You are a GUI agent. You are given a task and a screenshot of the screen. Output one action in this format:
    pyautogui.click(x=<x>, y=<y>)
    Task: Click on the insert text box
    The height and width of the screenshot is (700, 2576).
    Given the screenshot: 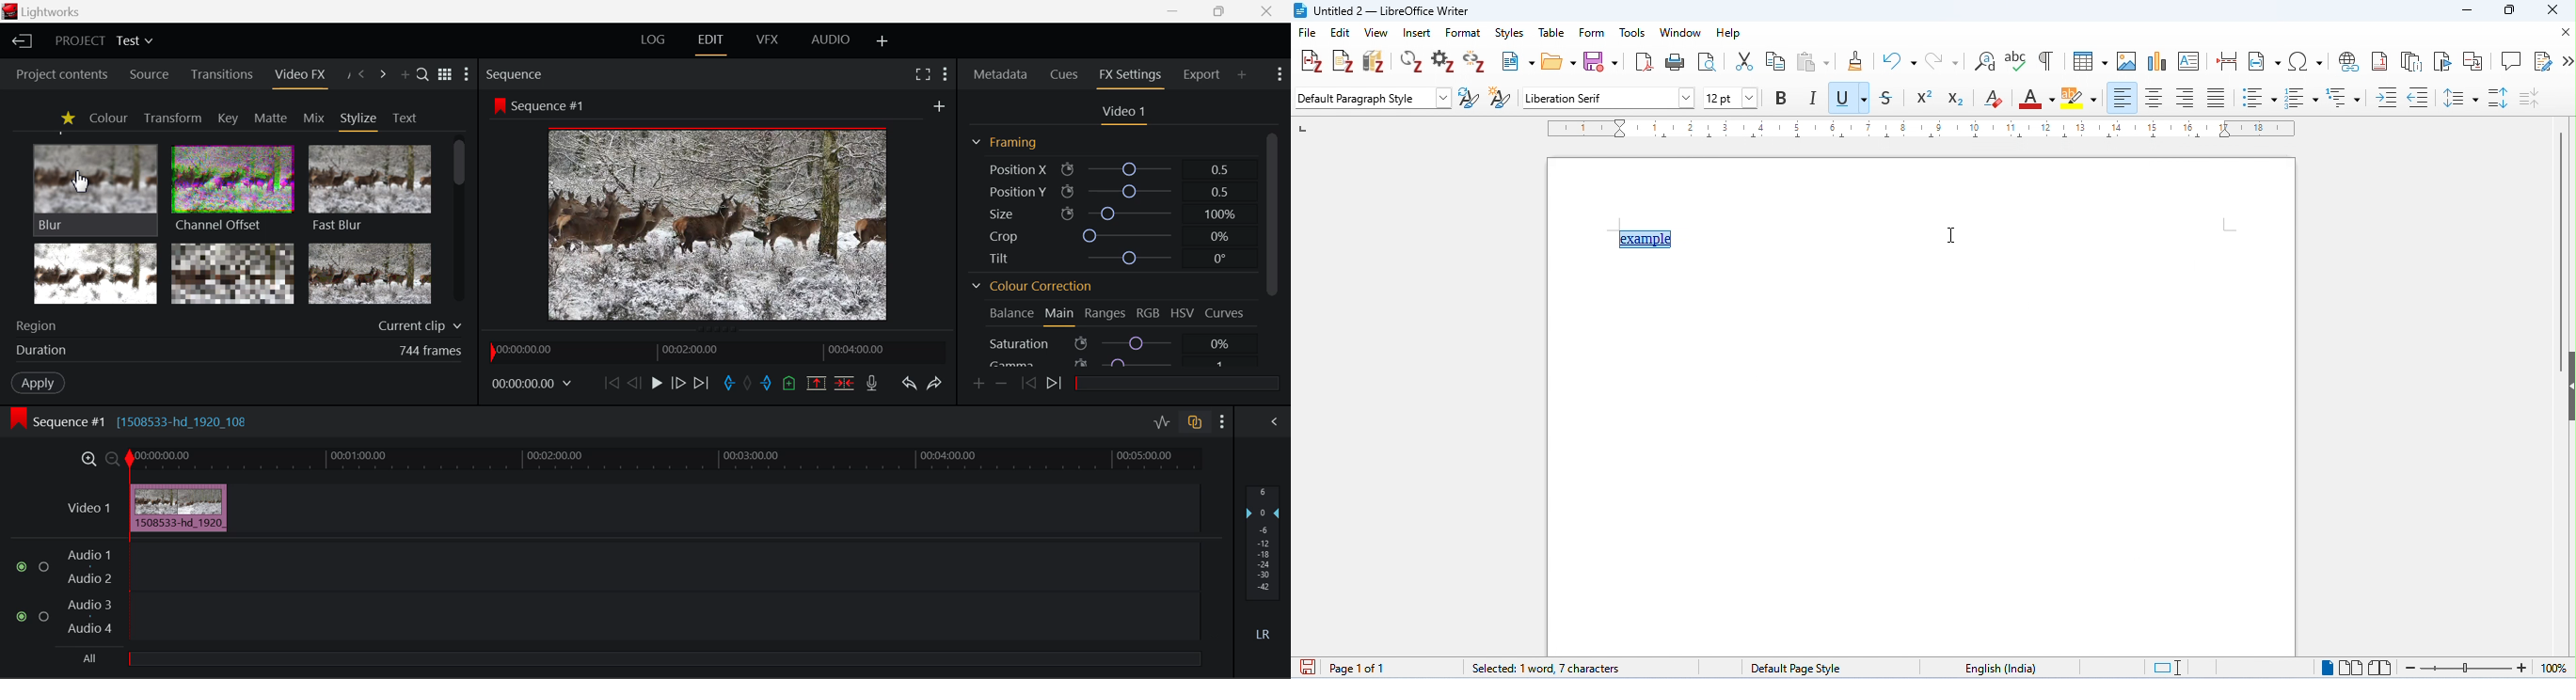 What is the action you would take?
    pyautogui.click(x=2193, y=62)
    